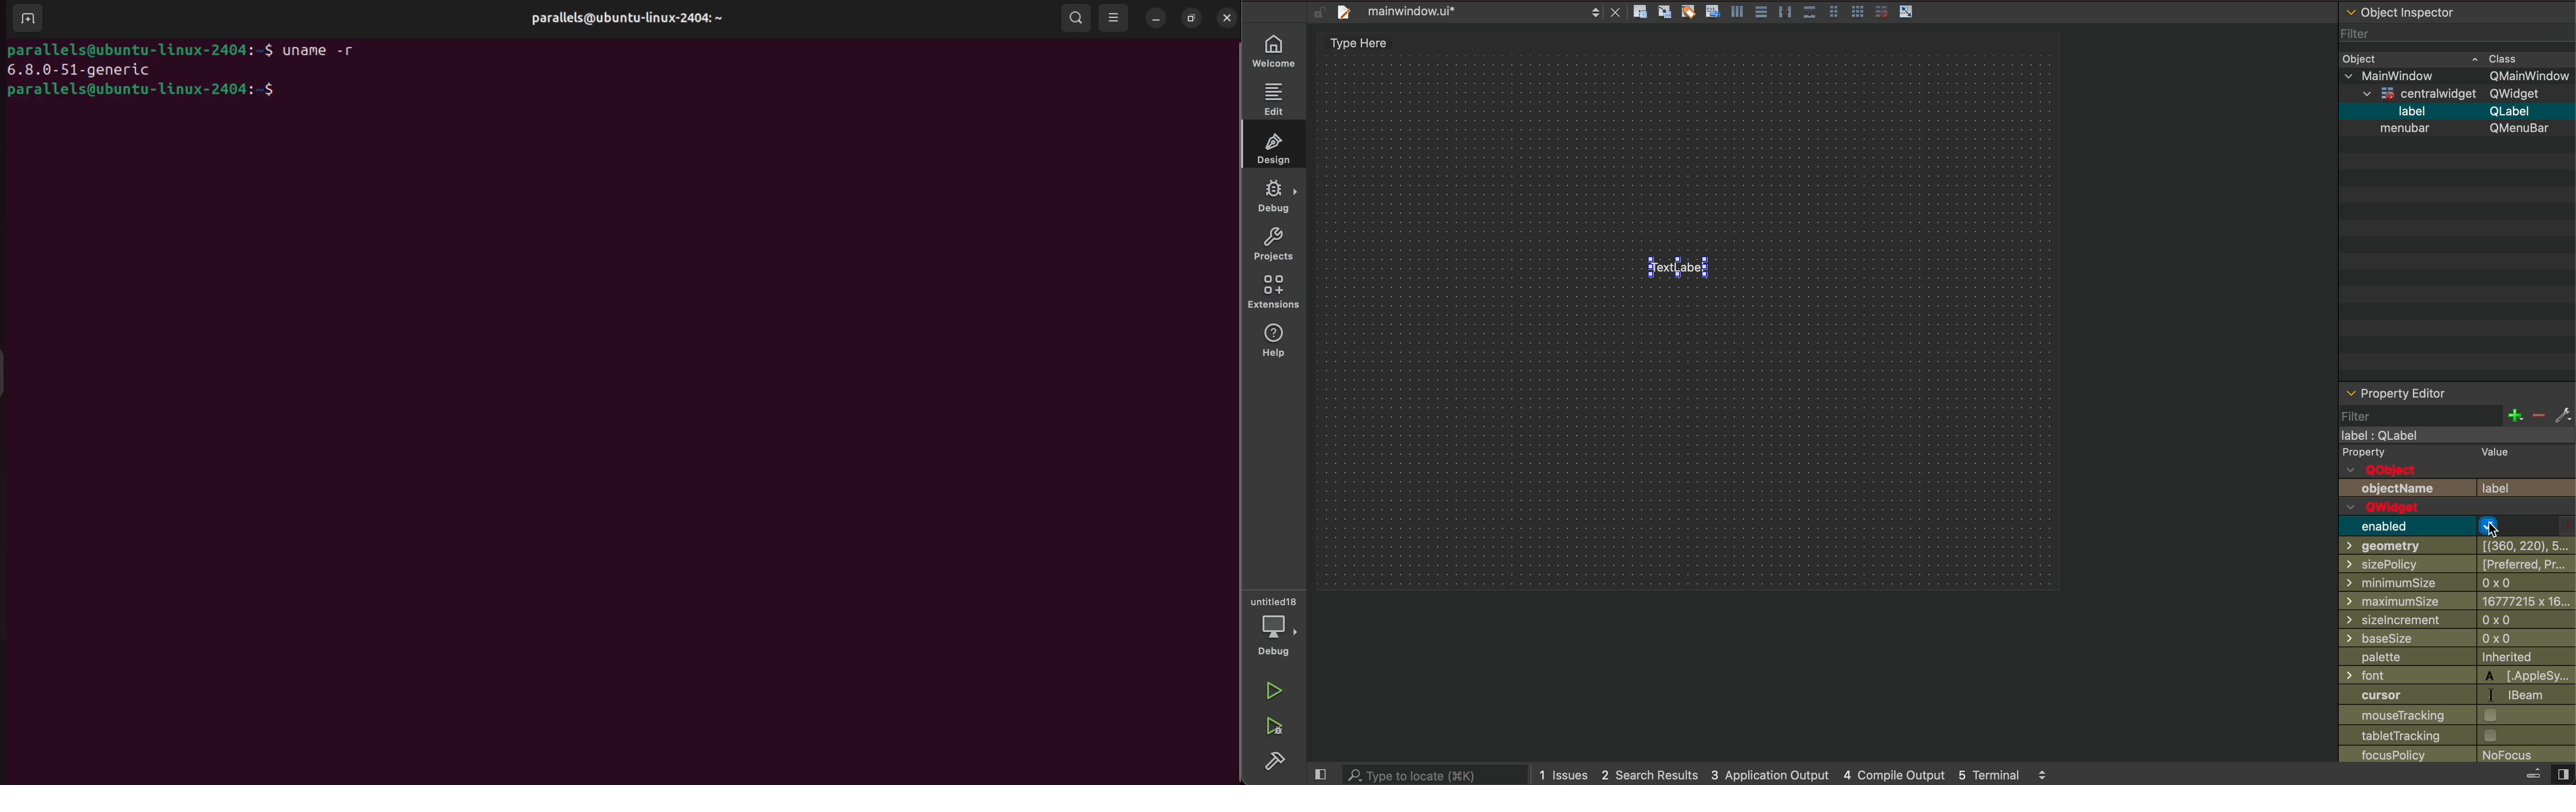  What do you see at coordinates (1275, 48) in the screenshot?
I see `wecome` at bounding box center [1275, 48].